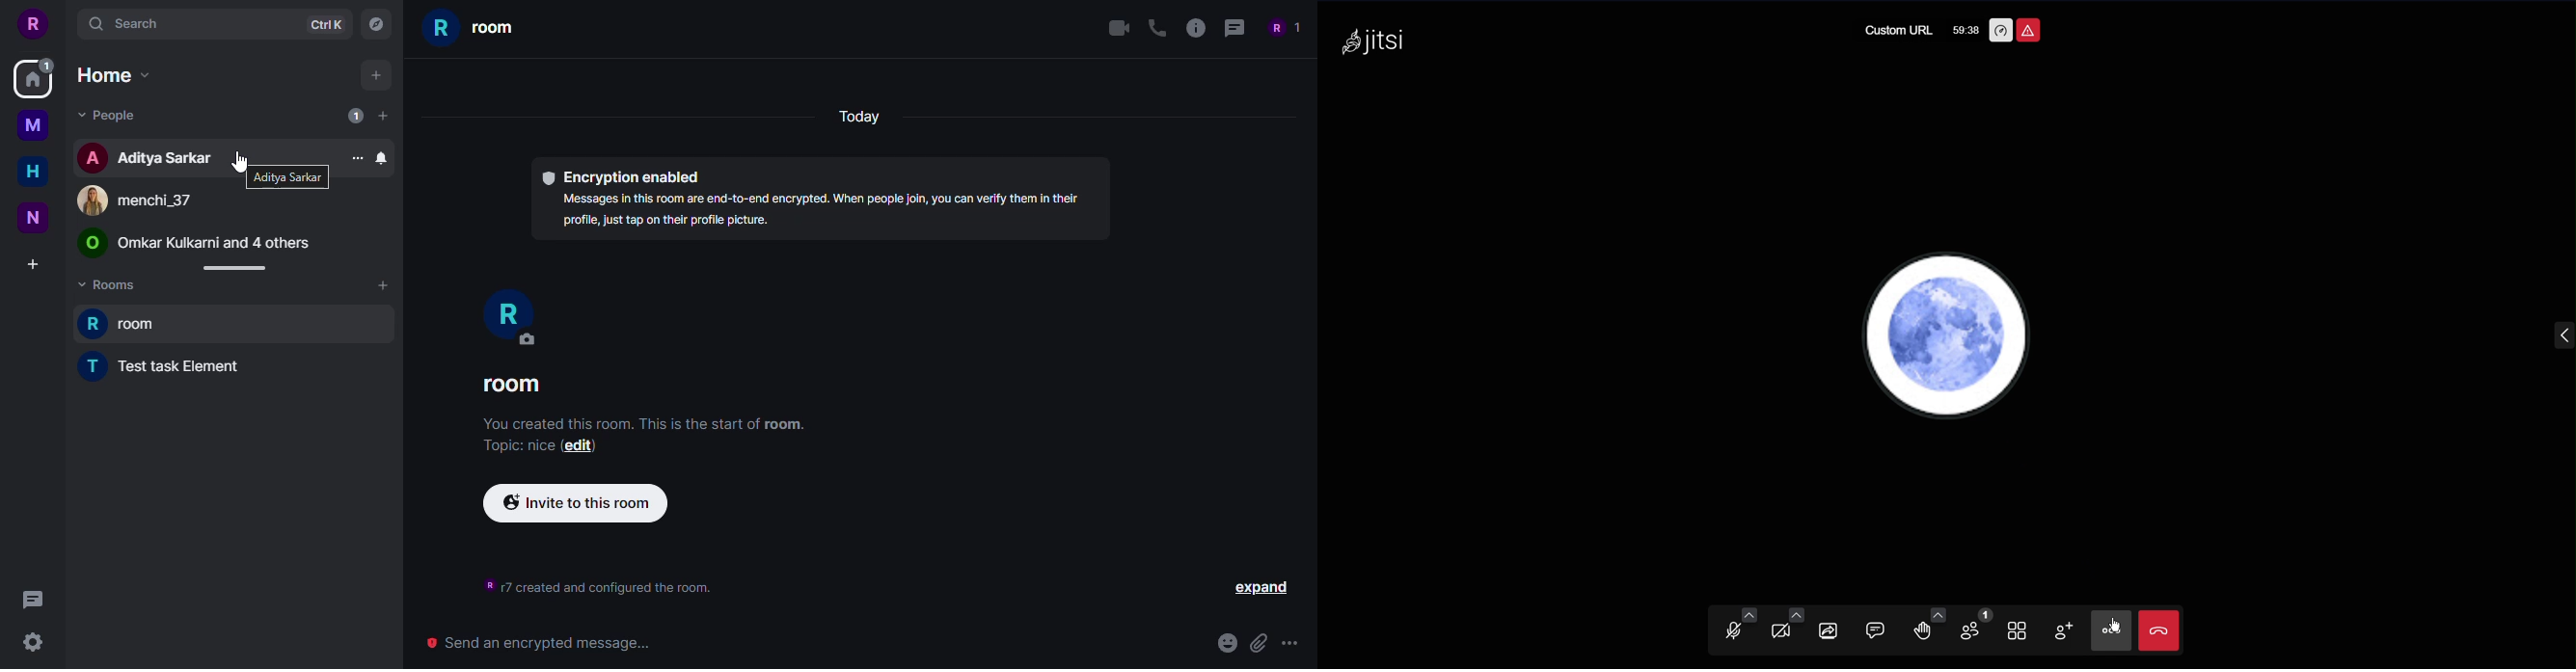 The width and height of the screenshot is (2576, 672). I want to click on test task element, so click(167, 364).